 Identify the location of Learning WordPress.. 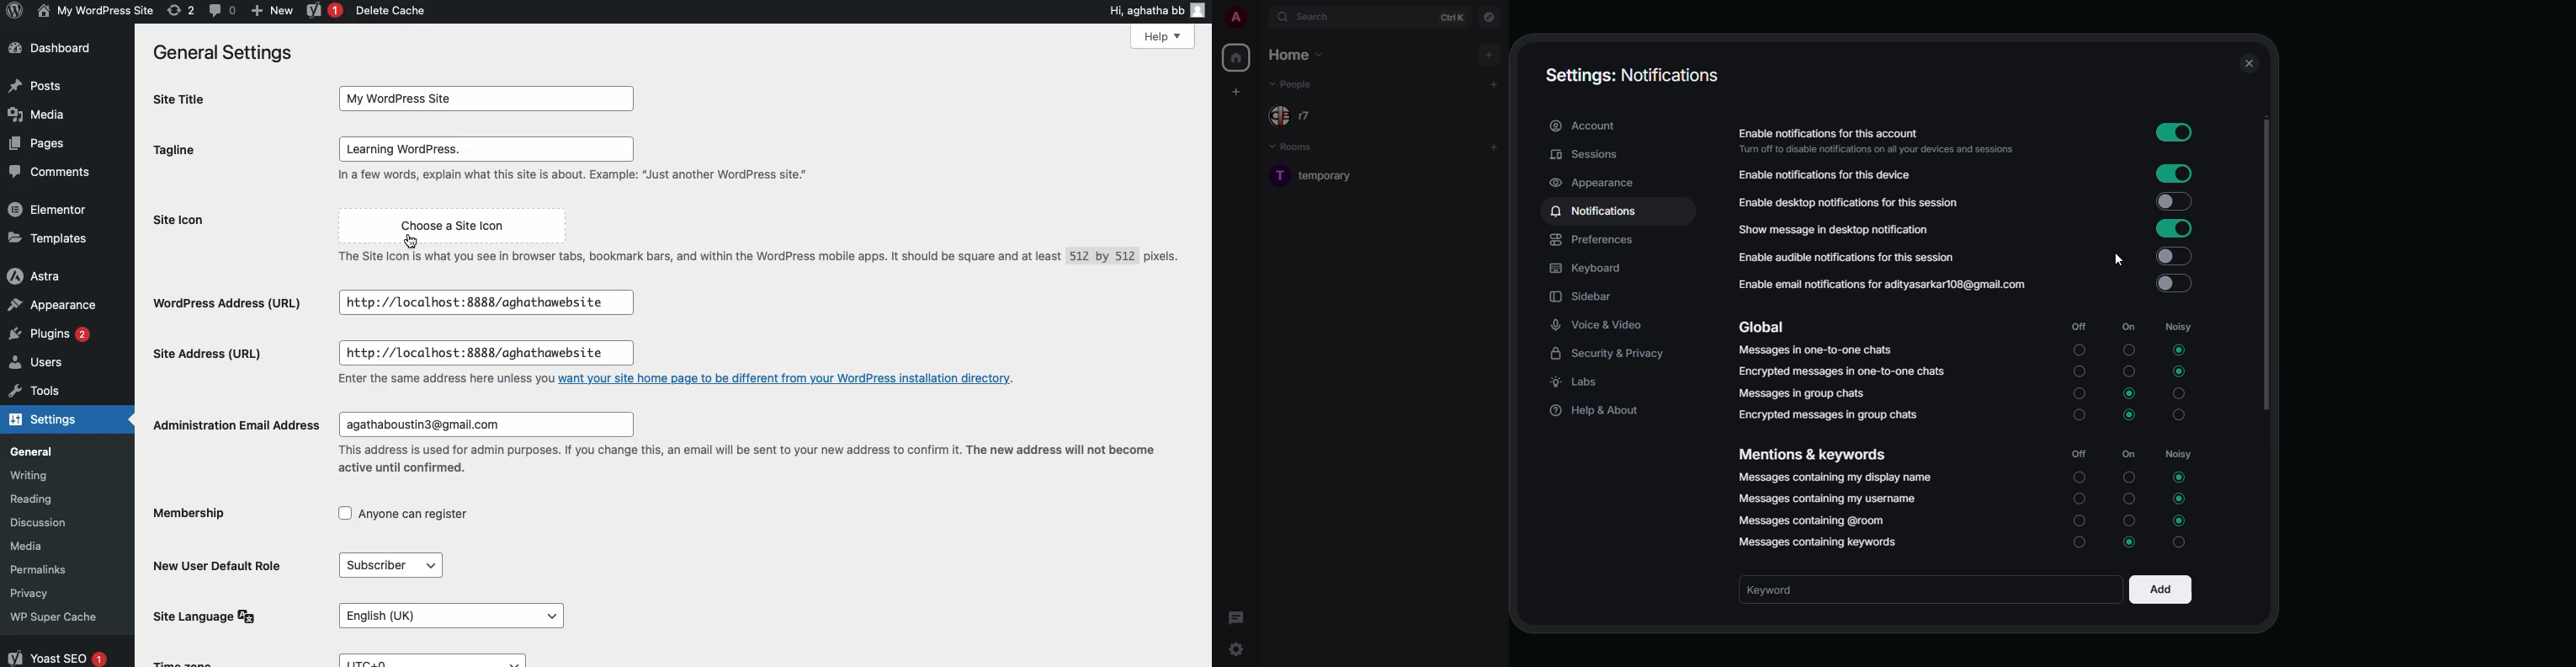
(486, 149).